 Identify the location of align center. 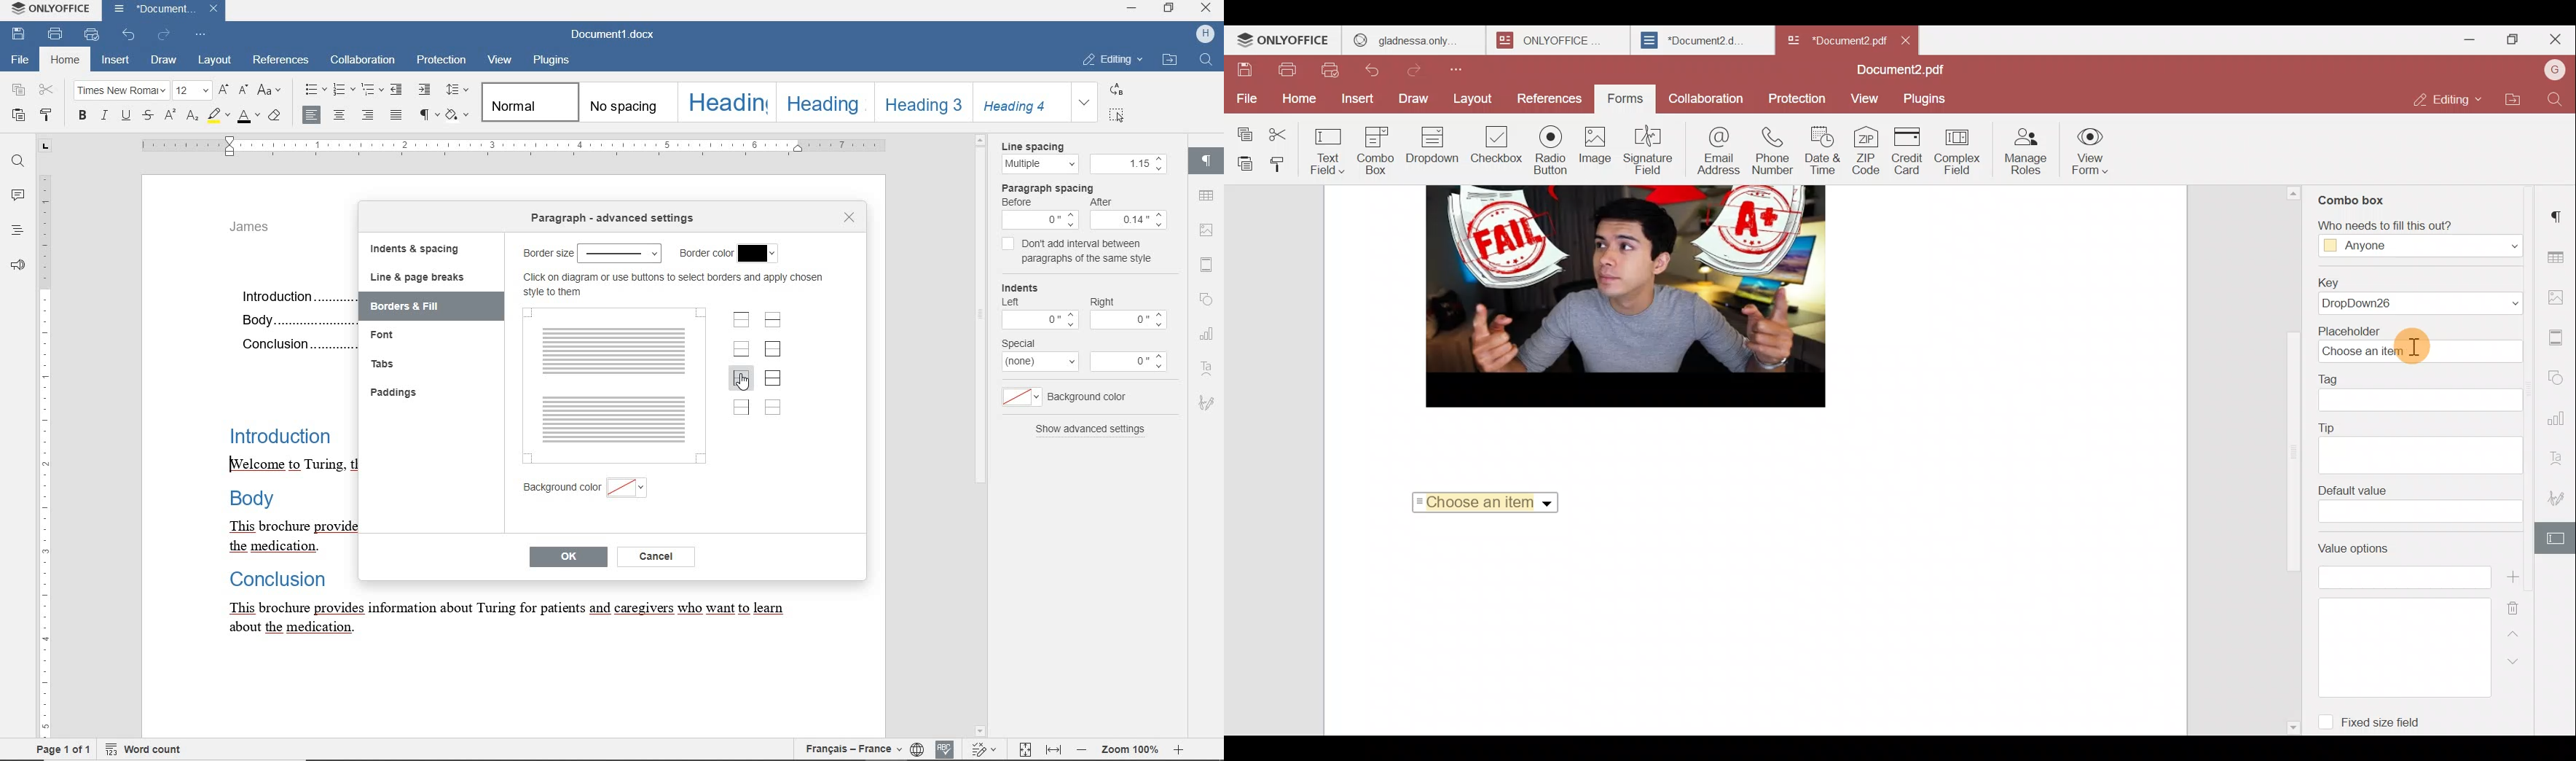
(342, 114).